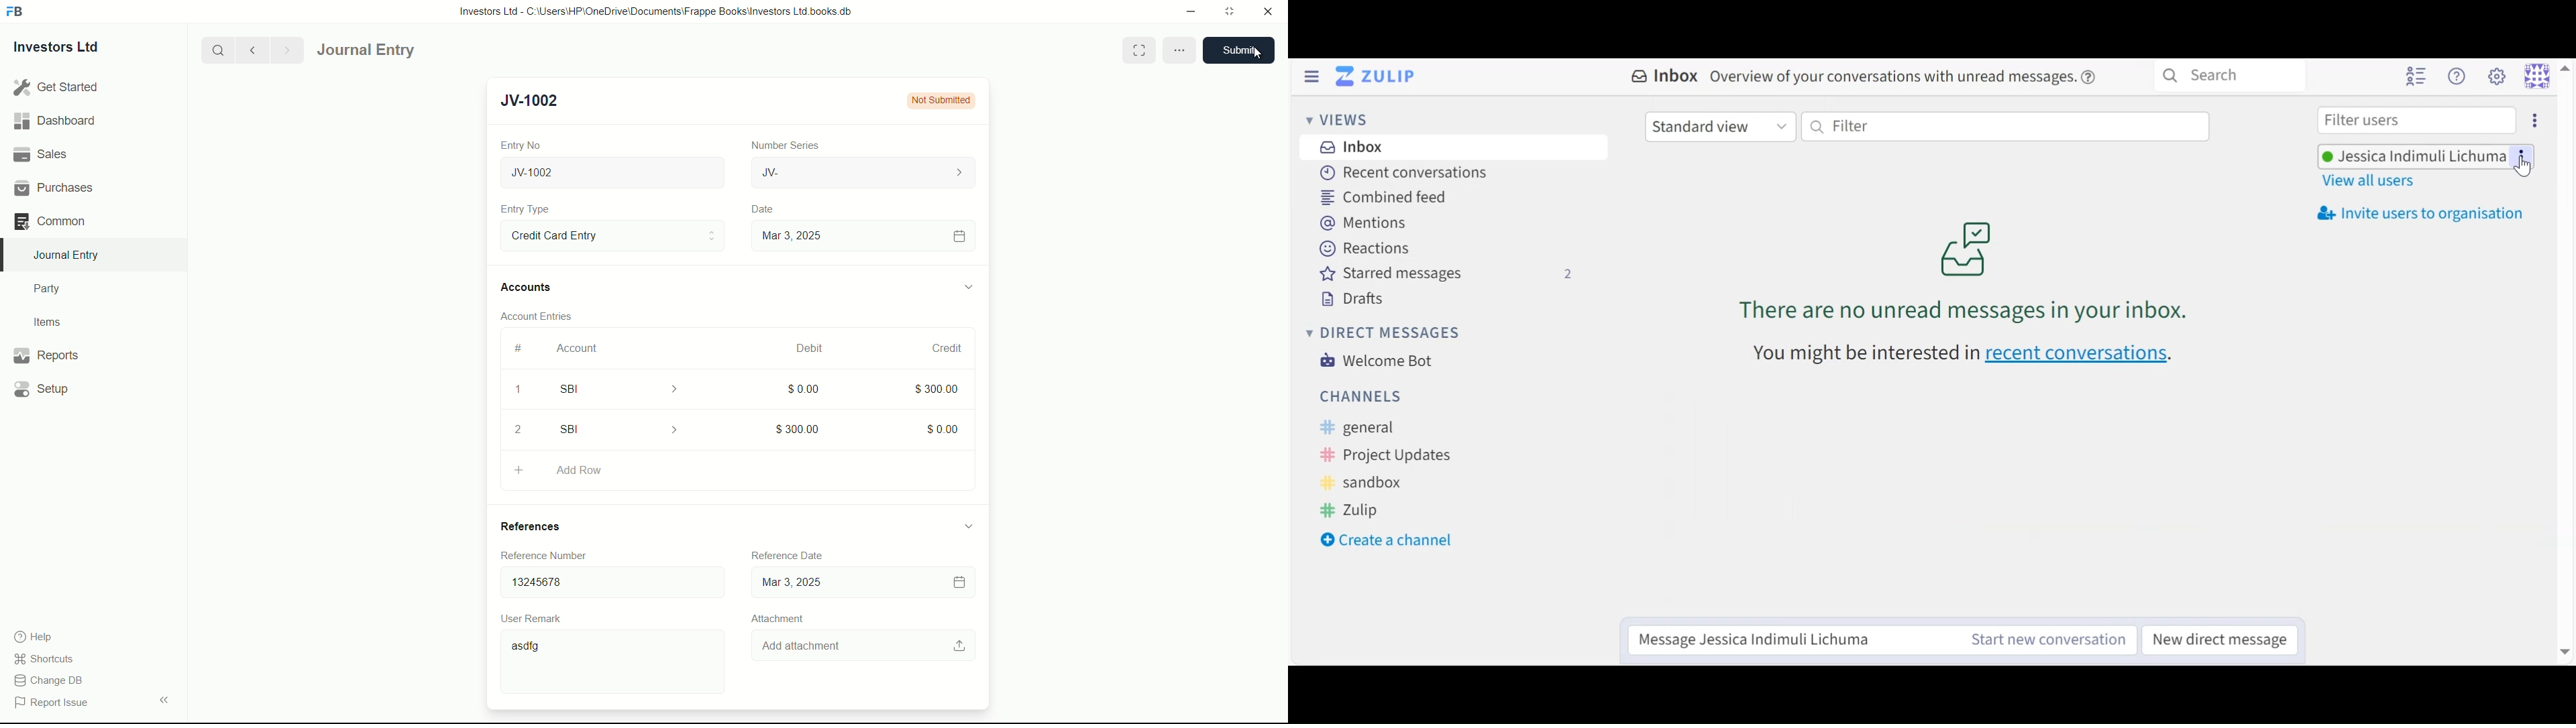  Describe the element at coordinates (525, 209) in the screenshot. I see `Entry Type` at that location.